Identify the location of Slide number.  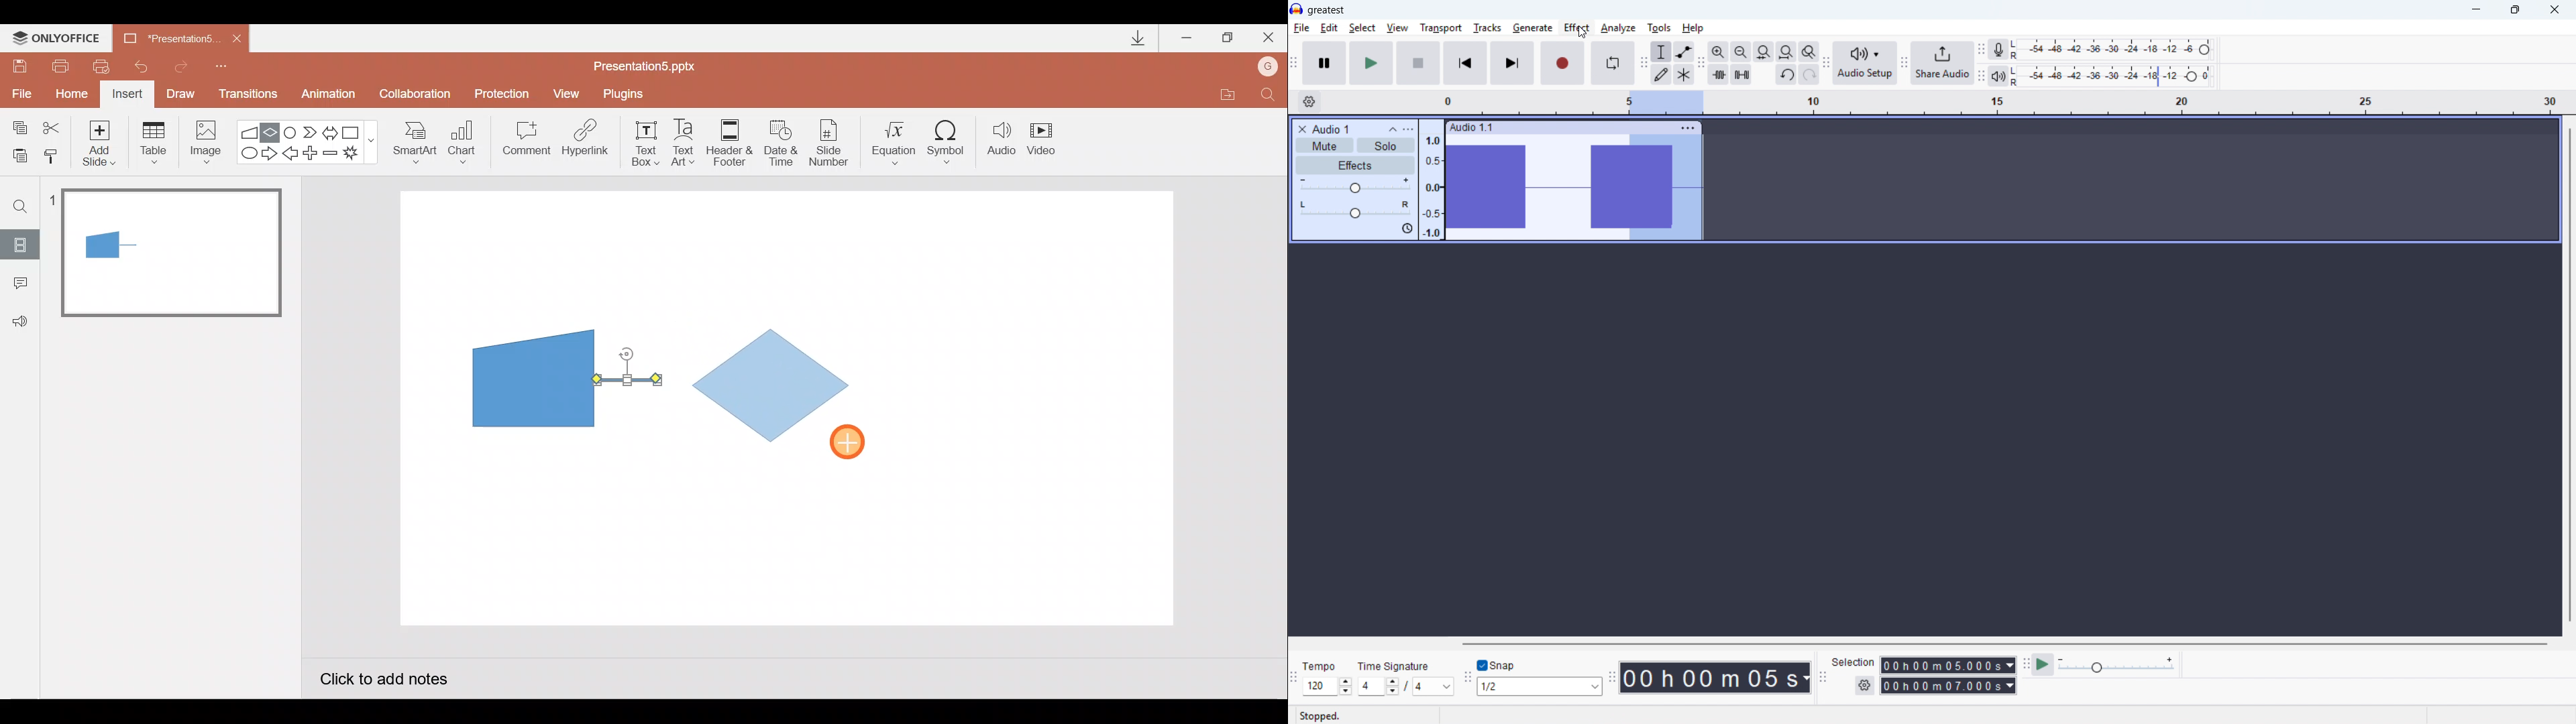
(833, 143).